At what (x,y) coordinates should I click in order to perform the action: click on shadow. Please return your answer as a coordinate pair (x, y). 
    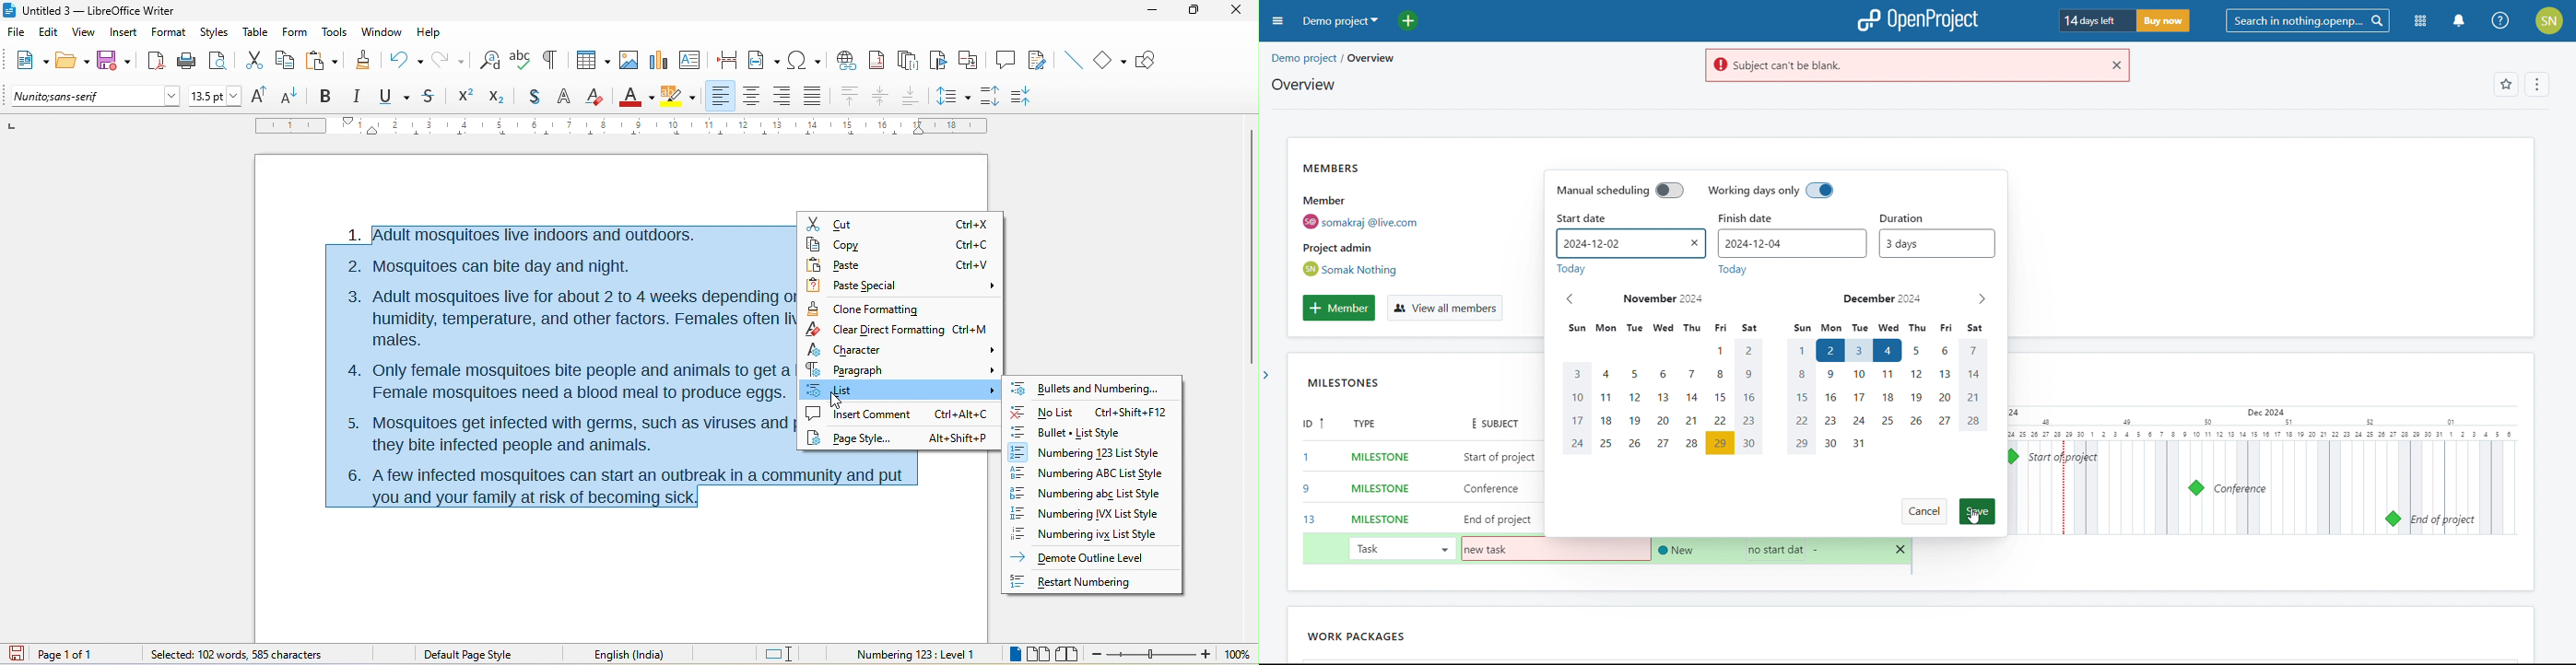
    Looking at the image, I should click on (528, 98).